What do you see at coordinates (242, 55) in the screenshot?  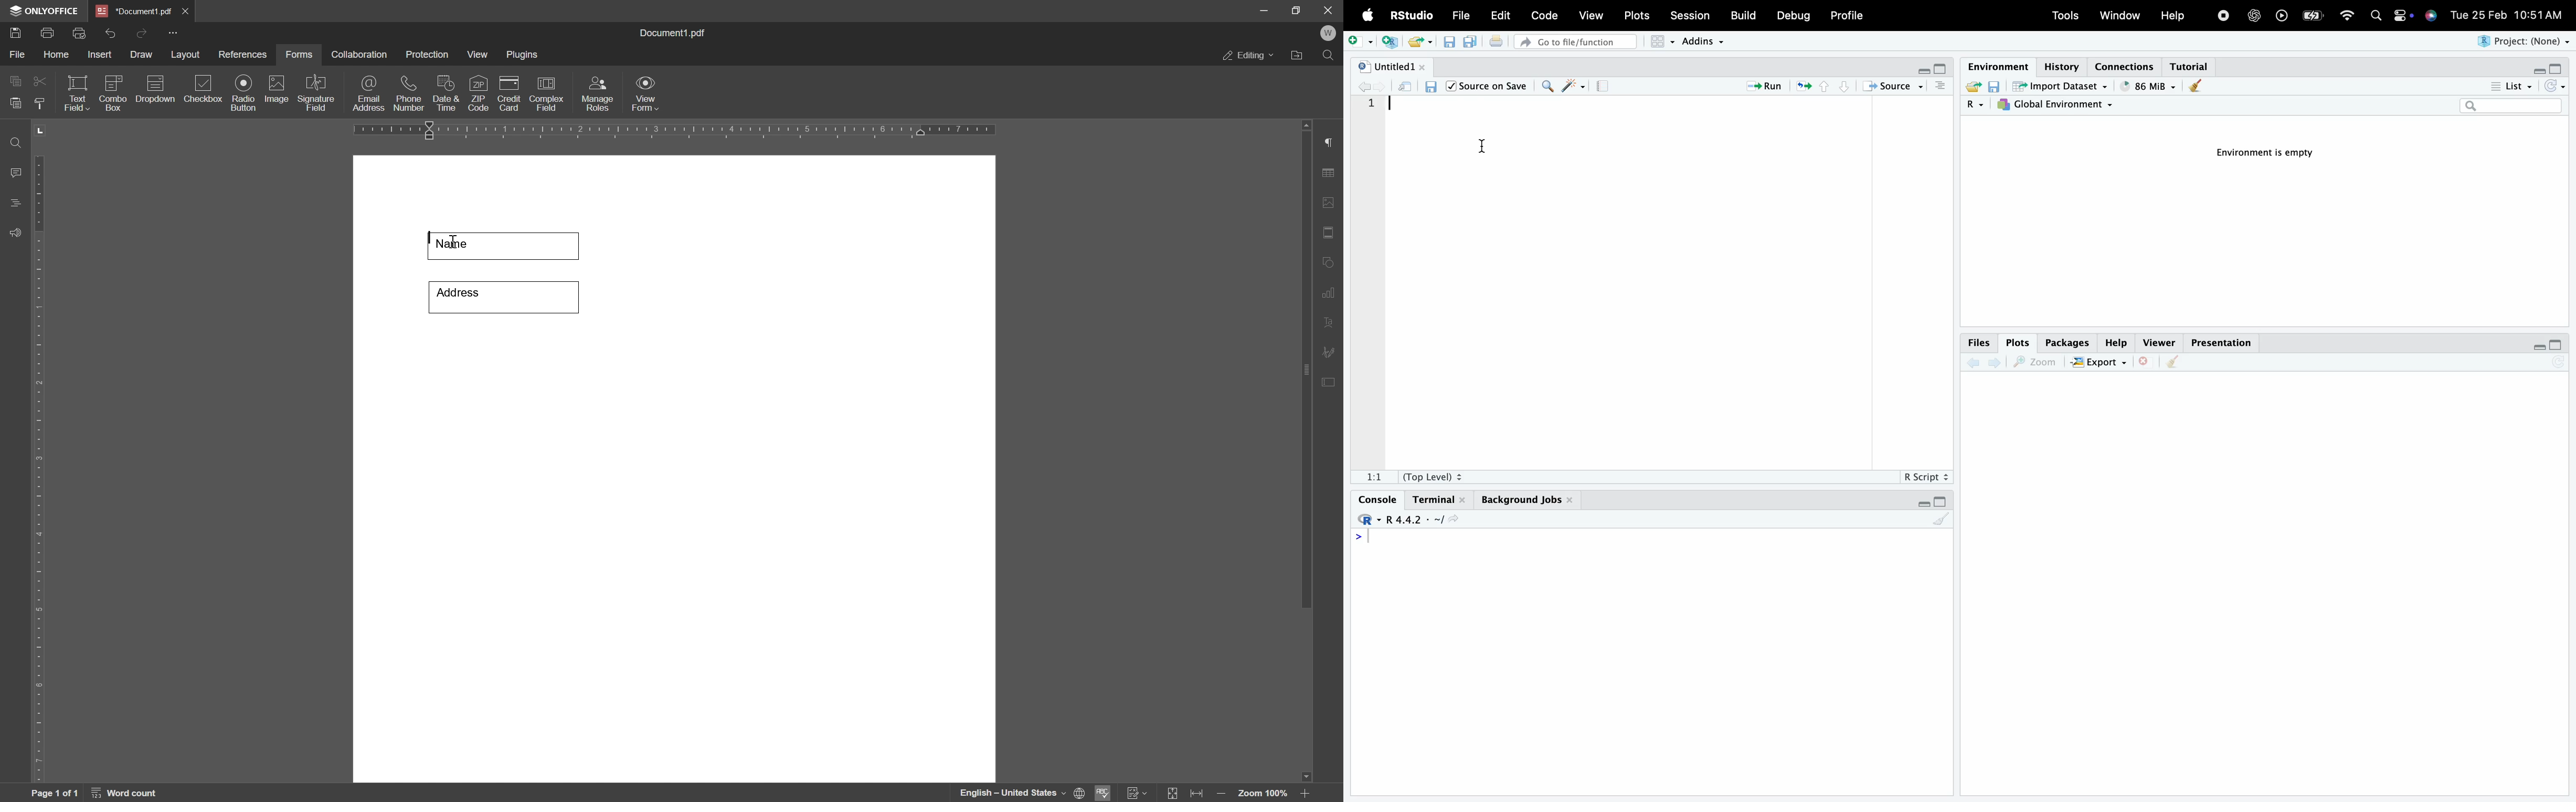 I see `references` at bounding box center [242, 55].